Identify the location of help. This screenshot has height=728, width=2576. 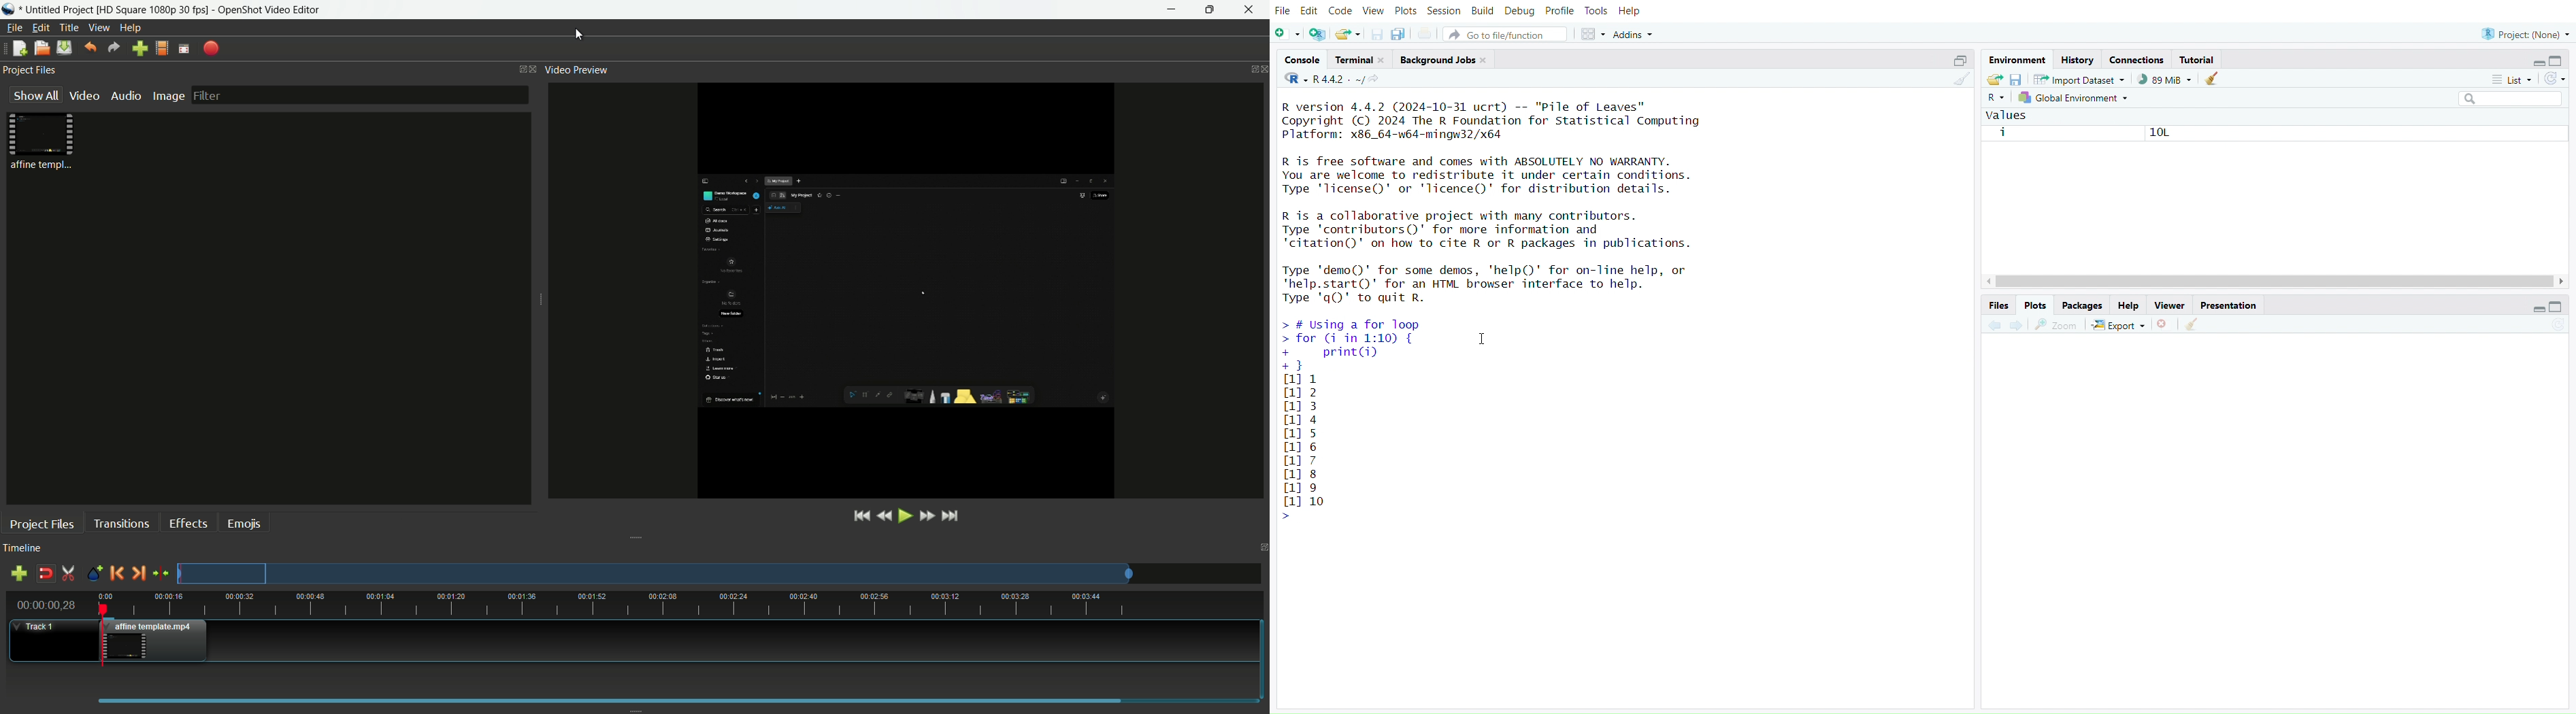
(2129, 304).